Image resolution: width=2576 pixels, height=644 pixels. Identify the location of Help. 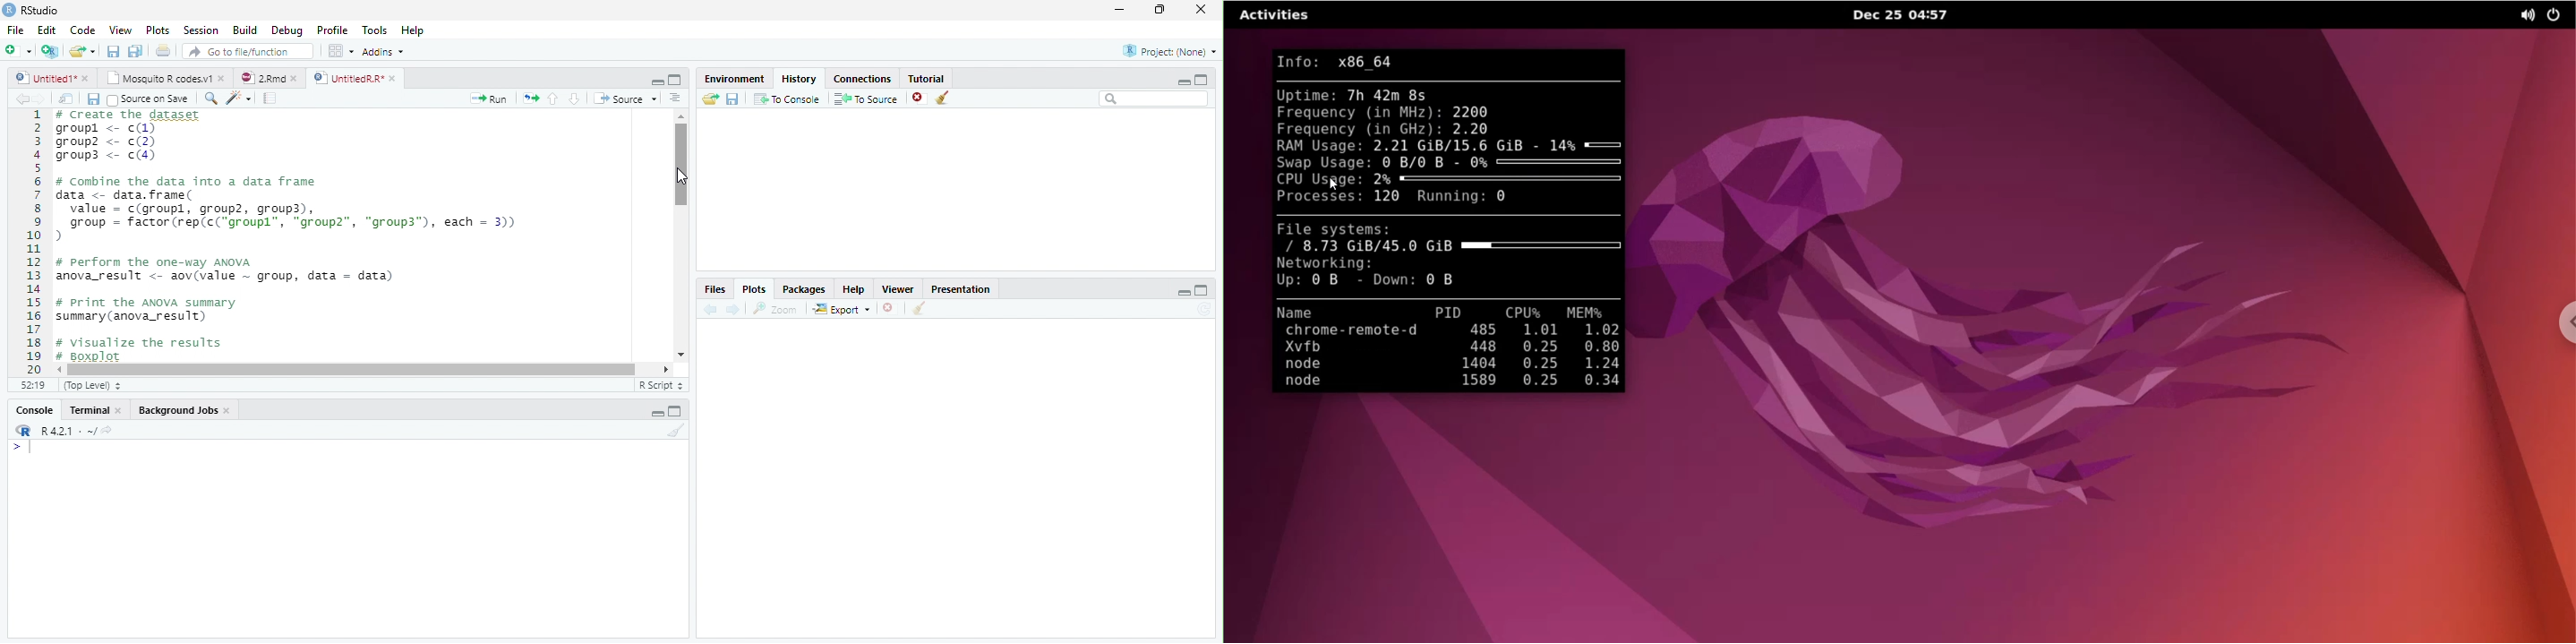
(412, 32).